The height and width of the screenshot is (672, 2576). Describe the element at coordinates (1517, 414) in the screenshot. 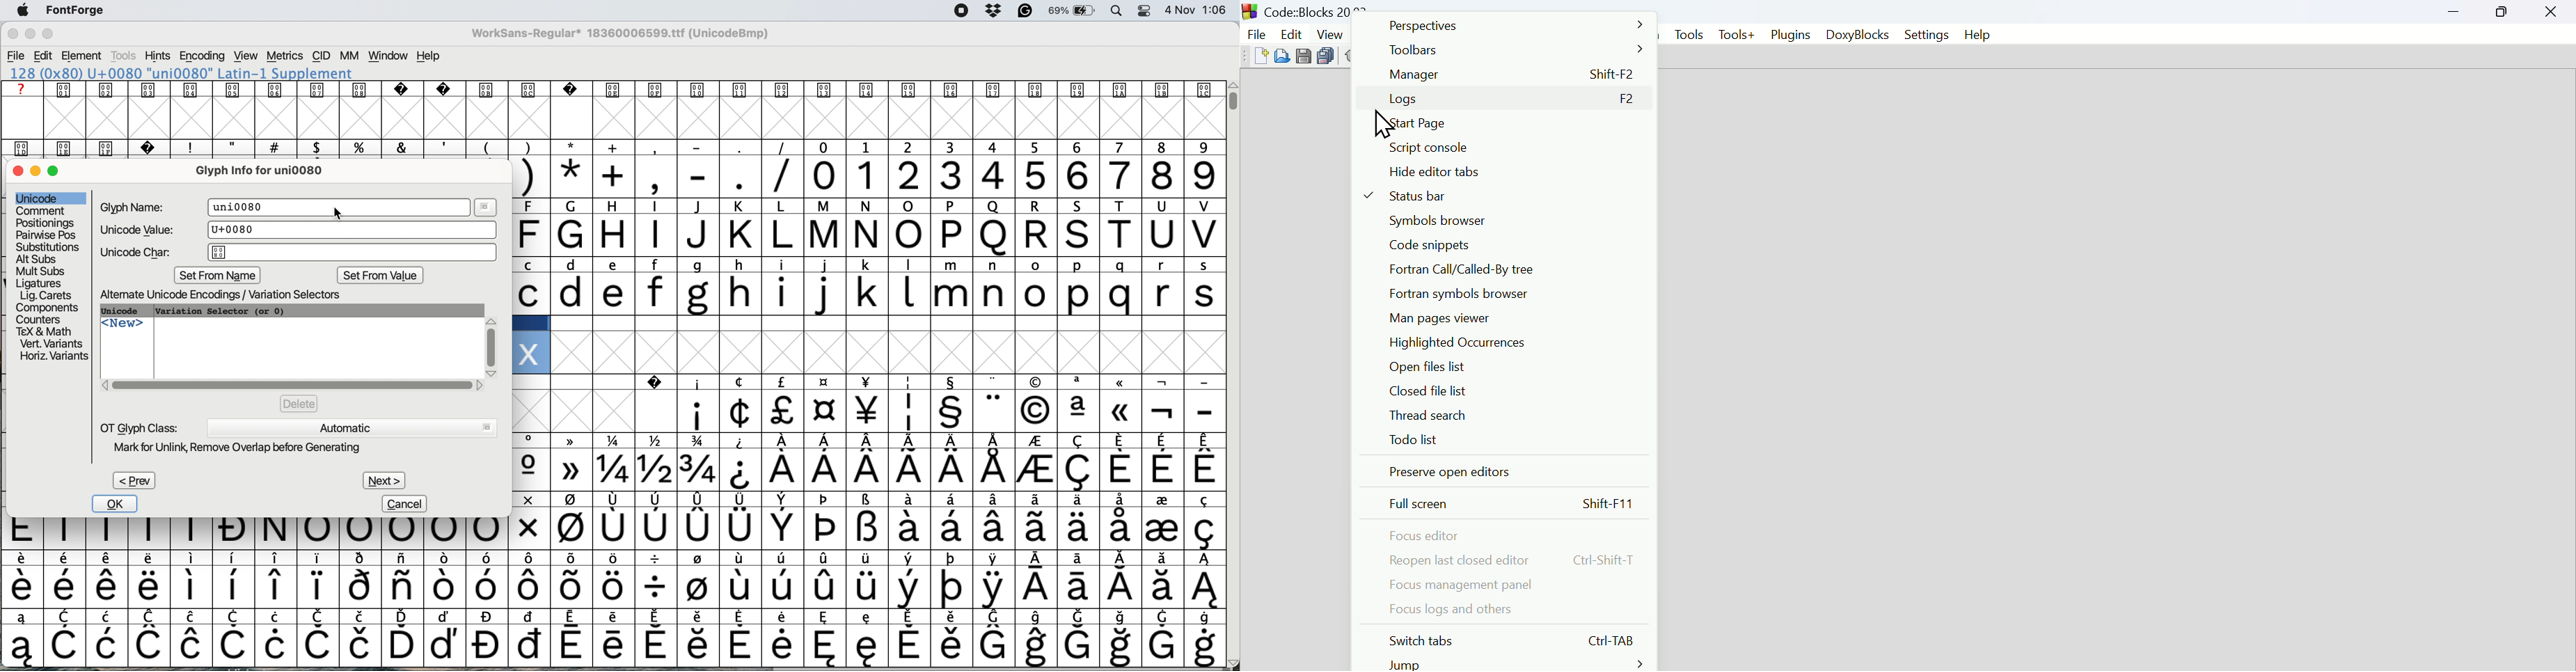

I see `Thread search` at that location.